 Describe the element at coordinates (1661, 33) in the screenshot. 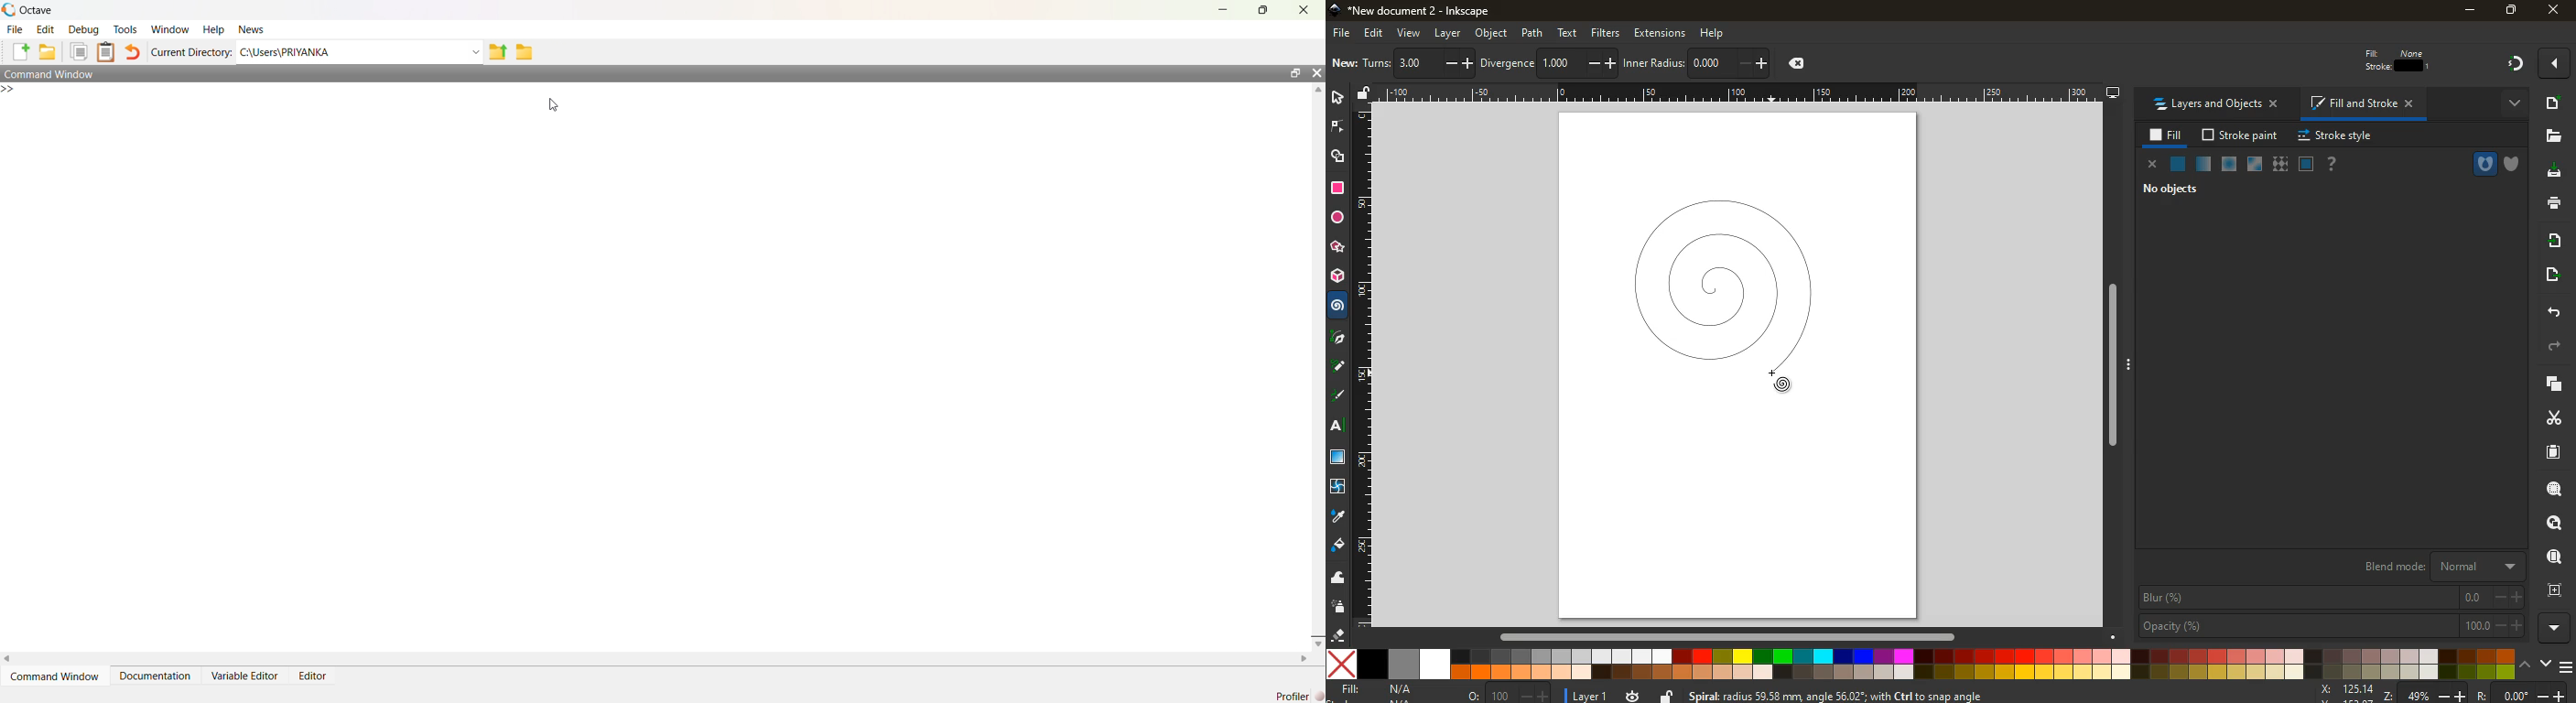

I see `extensions` at that location.